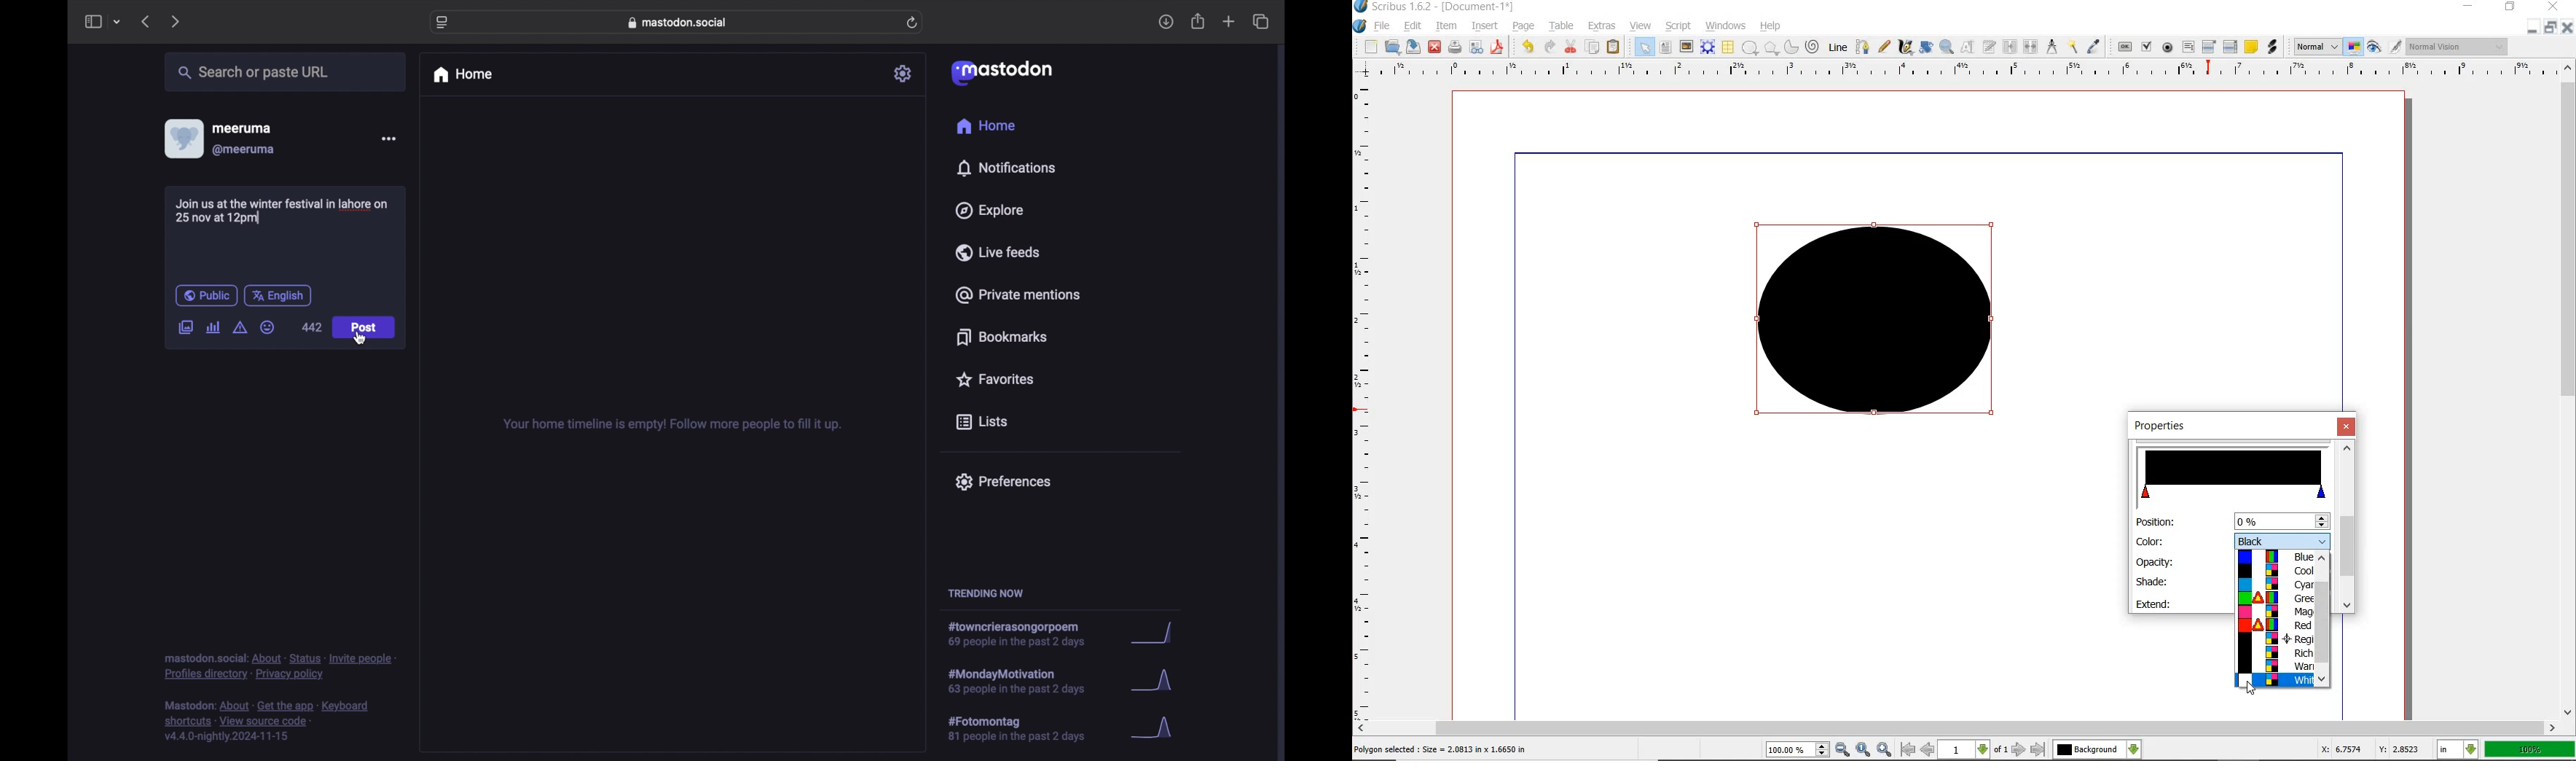  Describe the element at coordinates (278, 295) in the screenshot. I see `english` at that location.